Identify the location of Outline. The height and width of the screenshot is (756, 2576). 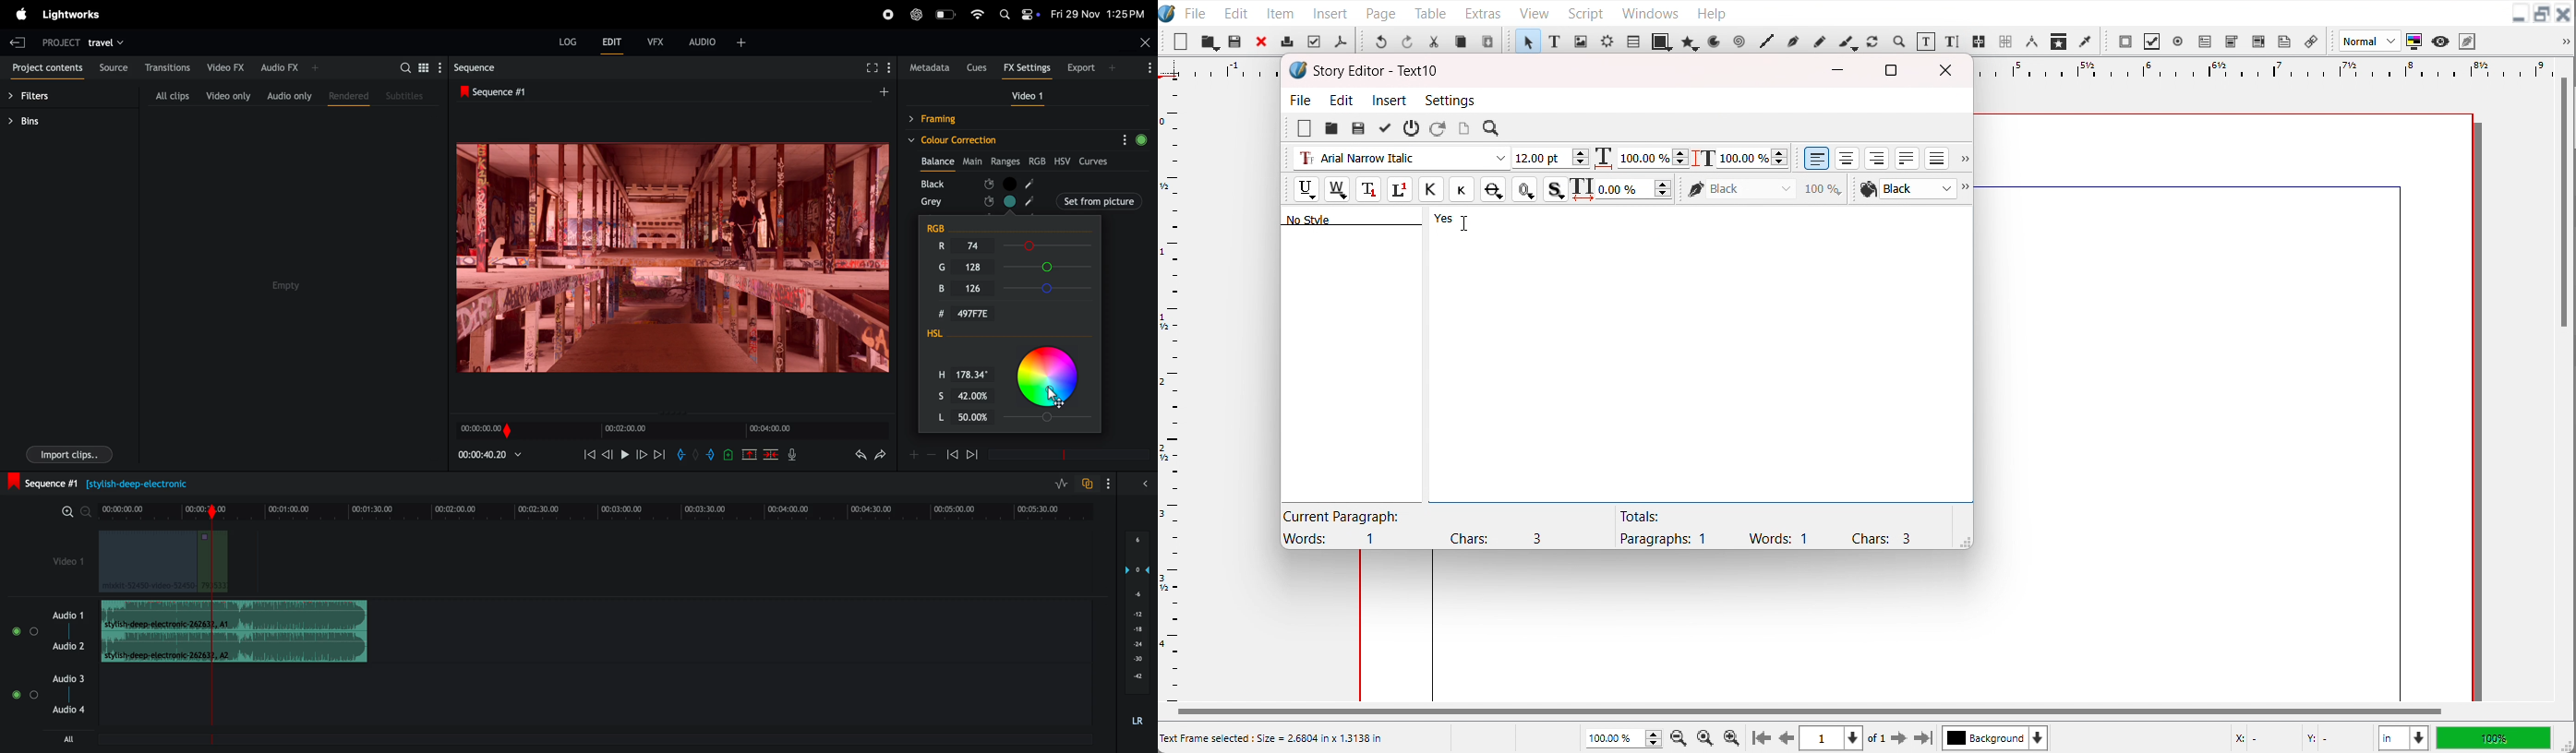
(1524, 189).